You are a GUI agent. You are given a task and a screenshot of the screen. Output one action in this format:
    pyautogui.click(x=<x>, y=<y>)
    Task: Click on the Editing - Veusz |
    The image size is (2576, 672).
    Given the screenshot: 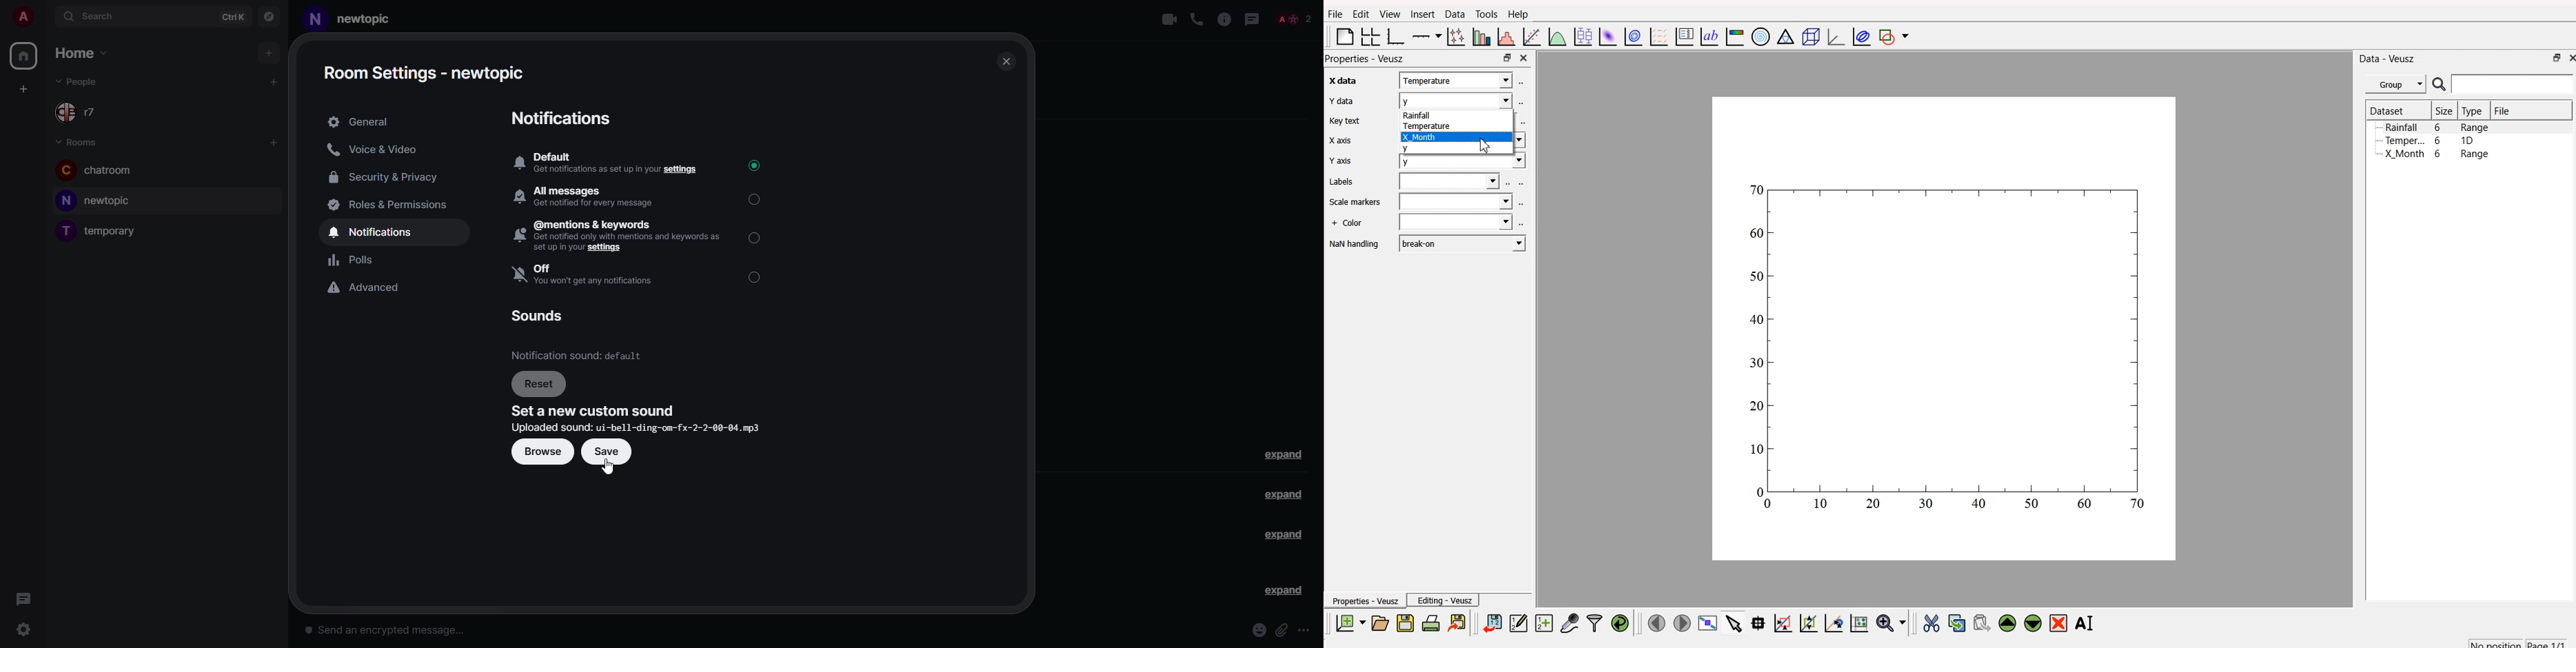 What is the action you would take?
    pyautogui.click(x=1446, y=600)
    